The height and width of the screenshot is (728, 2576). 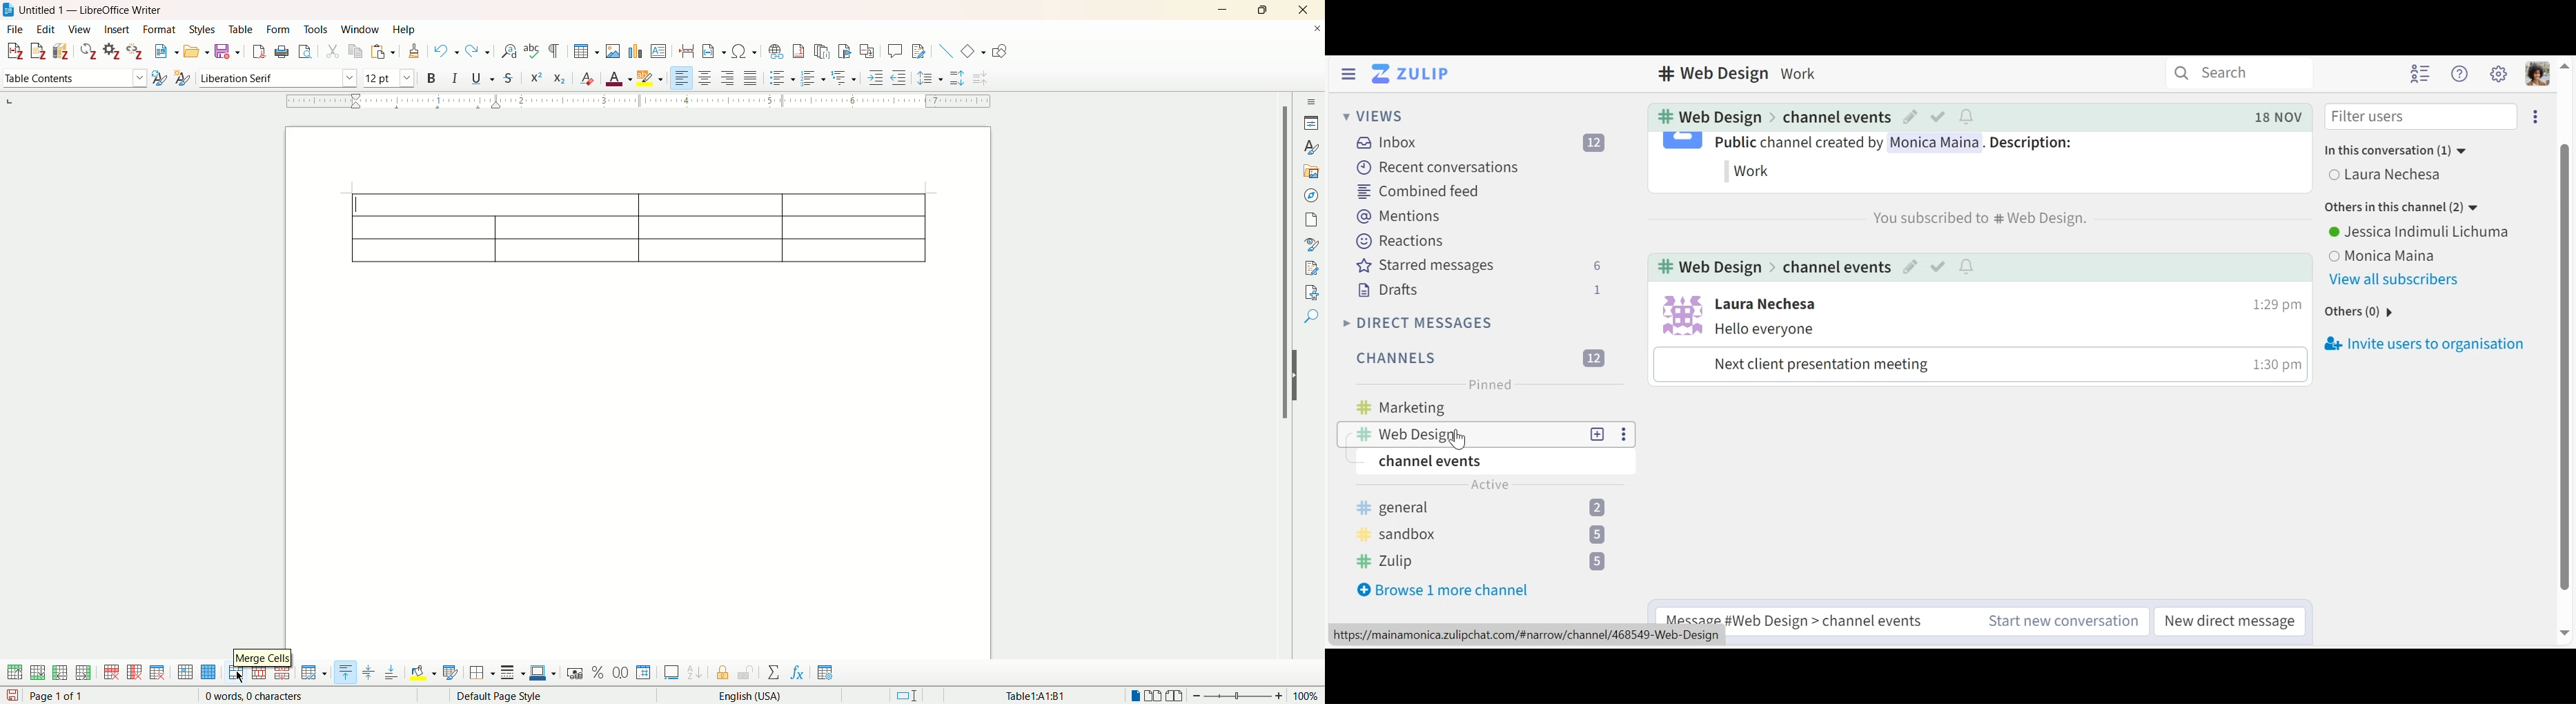 What do you see at coordinates (1967, 118) in the screenshot?
I see `notifications` at bounding box center [1967, 118].